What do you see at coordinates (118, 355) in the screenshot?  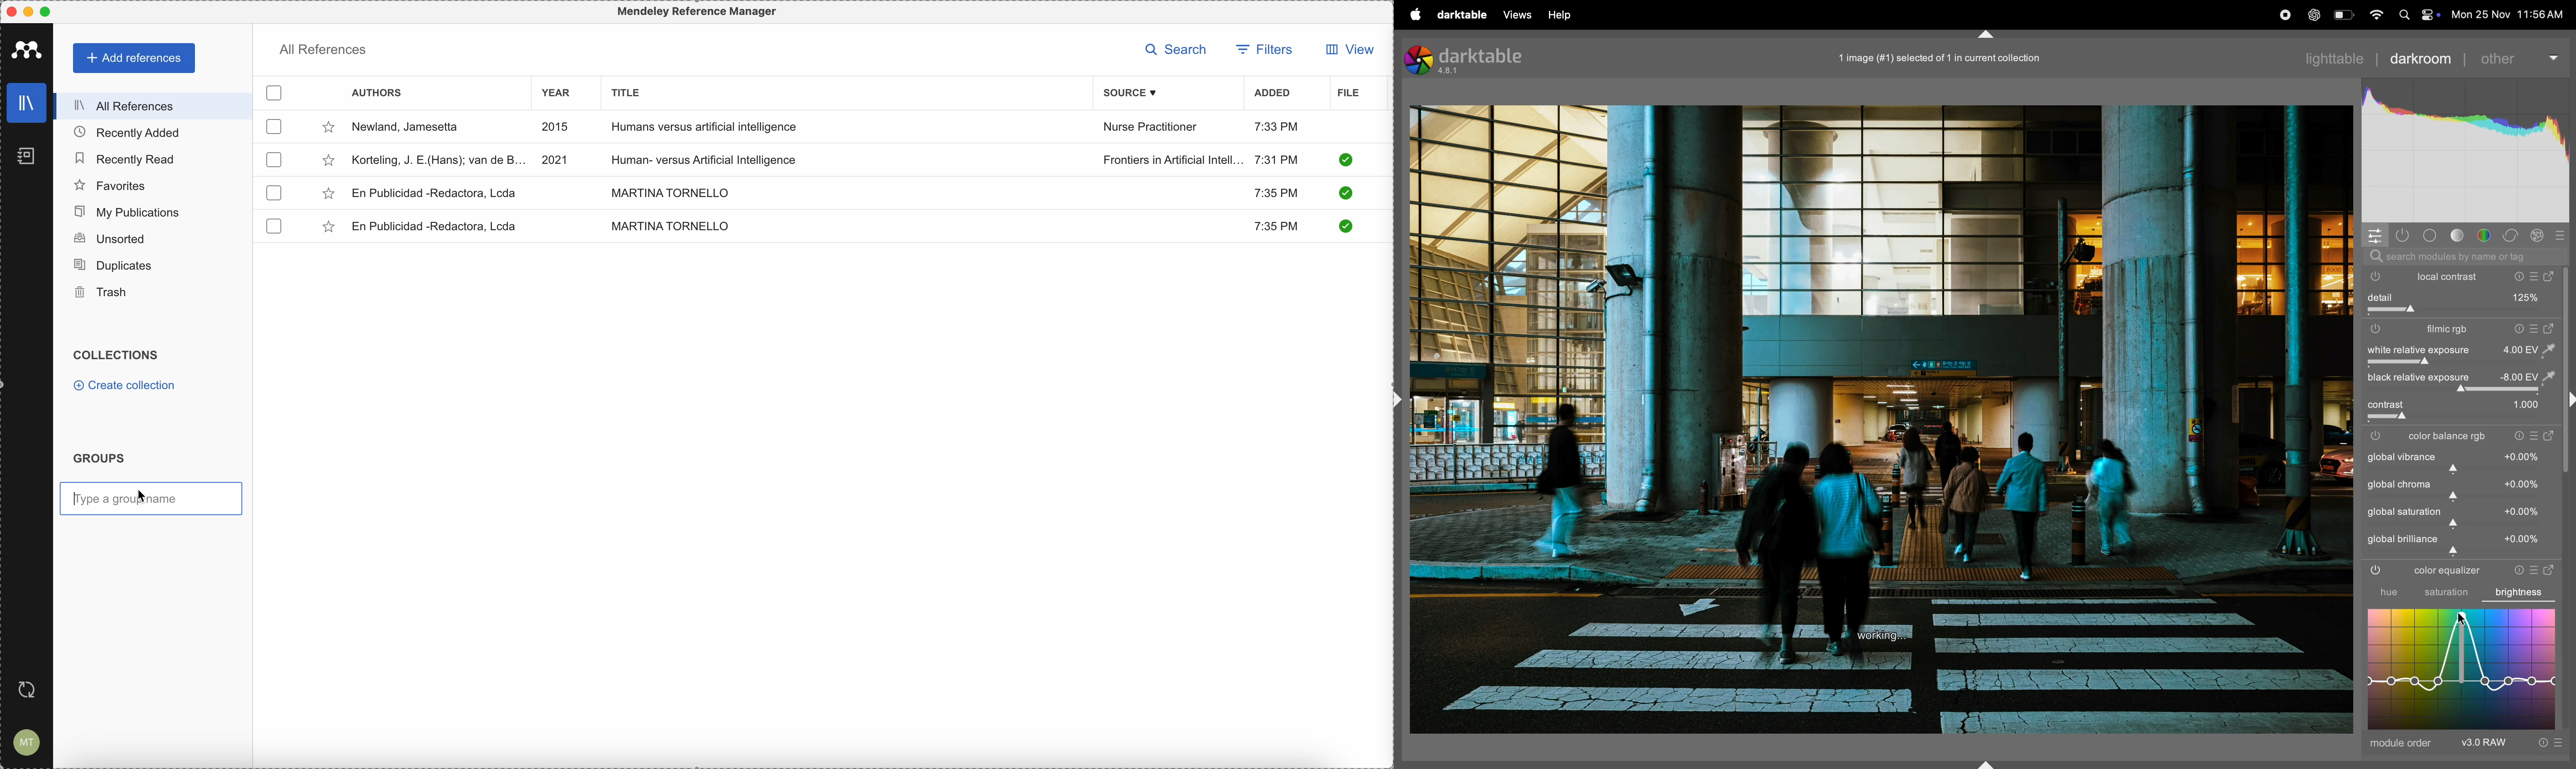 I see `collections` at bounding box center [118, 355].